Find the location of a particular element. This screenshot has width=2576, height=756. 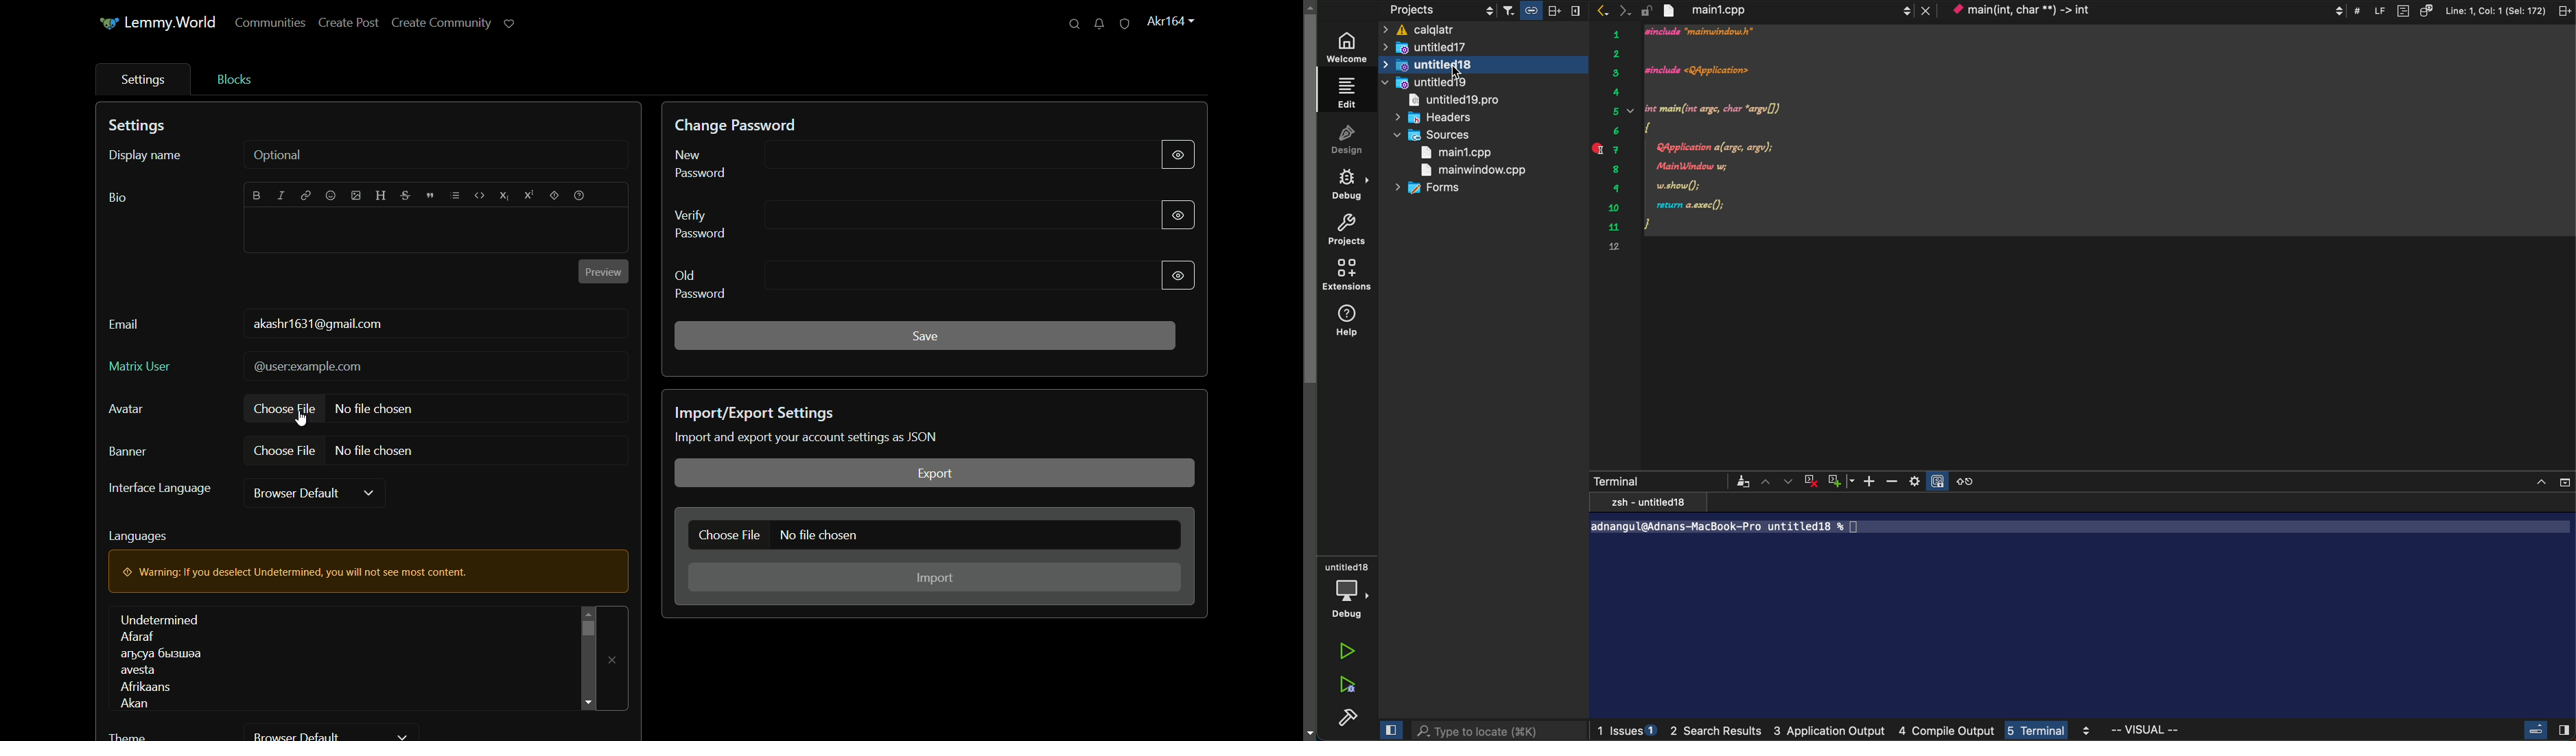

cursor is located at coordinates (303, 421).